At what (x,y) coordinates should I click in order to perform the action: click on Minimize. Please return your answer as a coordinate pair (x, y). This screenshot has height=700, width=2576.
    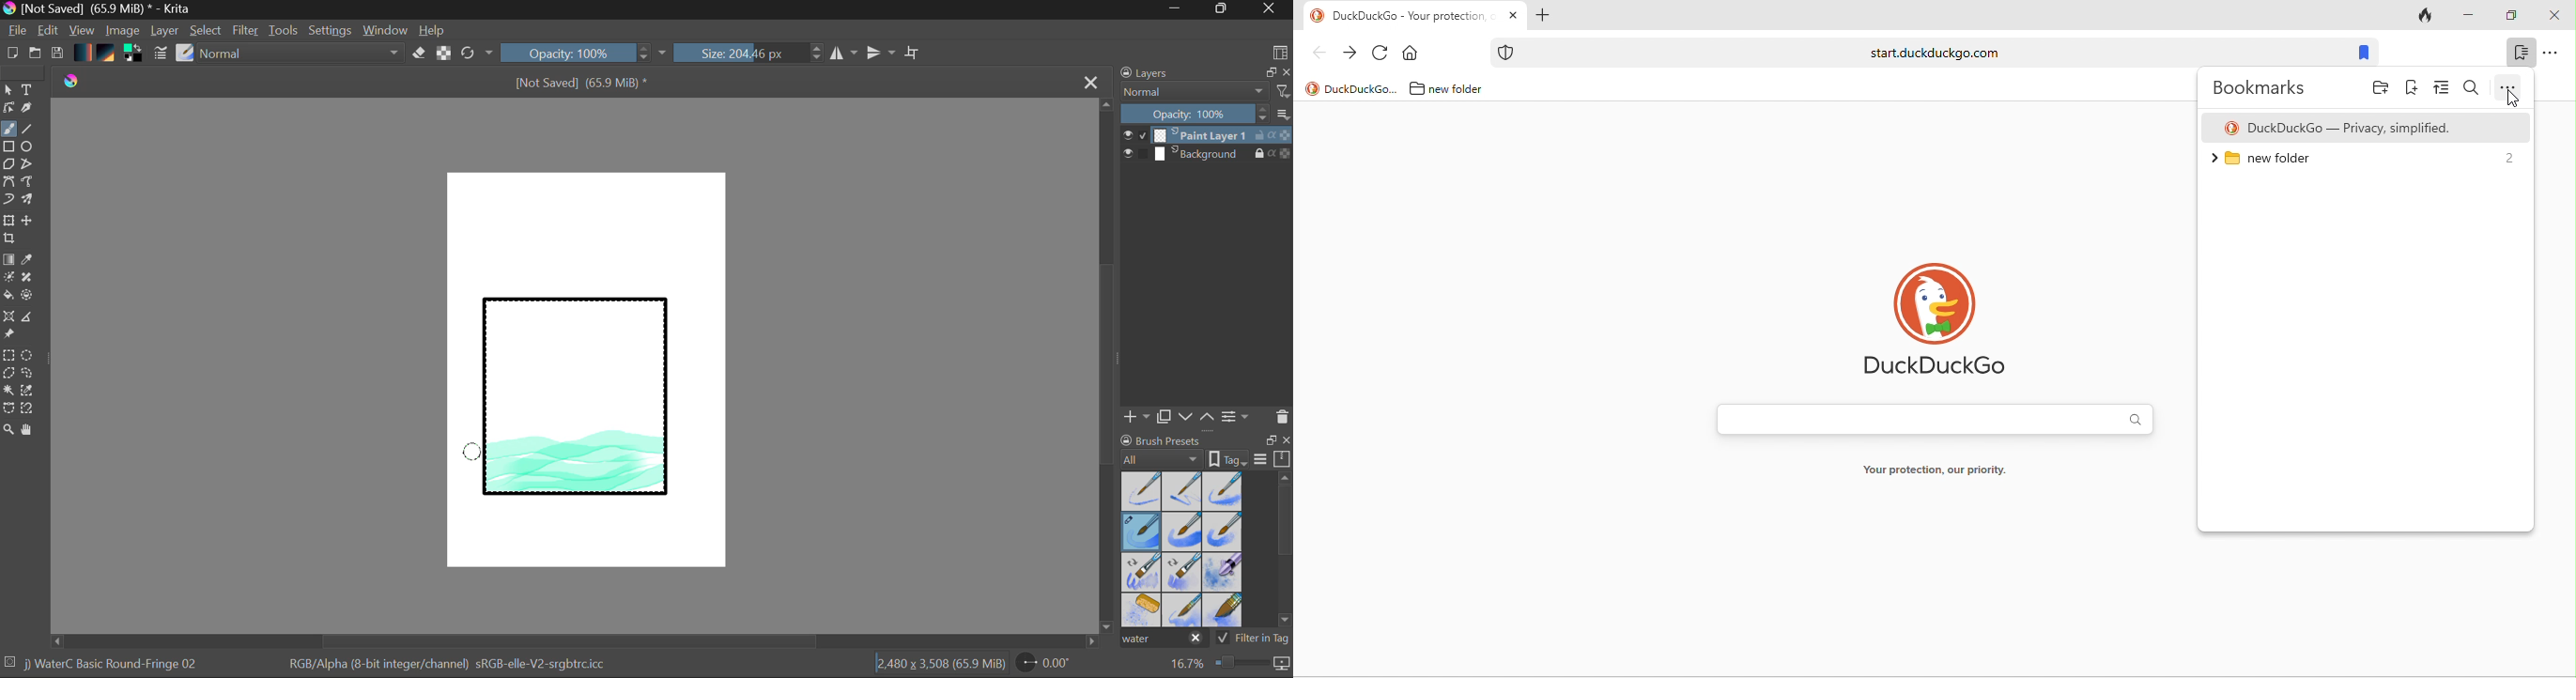
    Looking at the image, I should click on (1225, 9).